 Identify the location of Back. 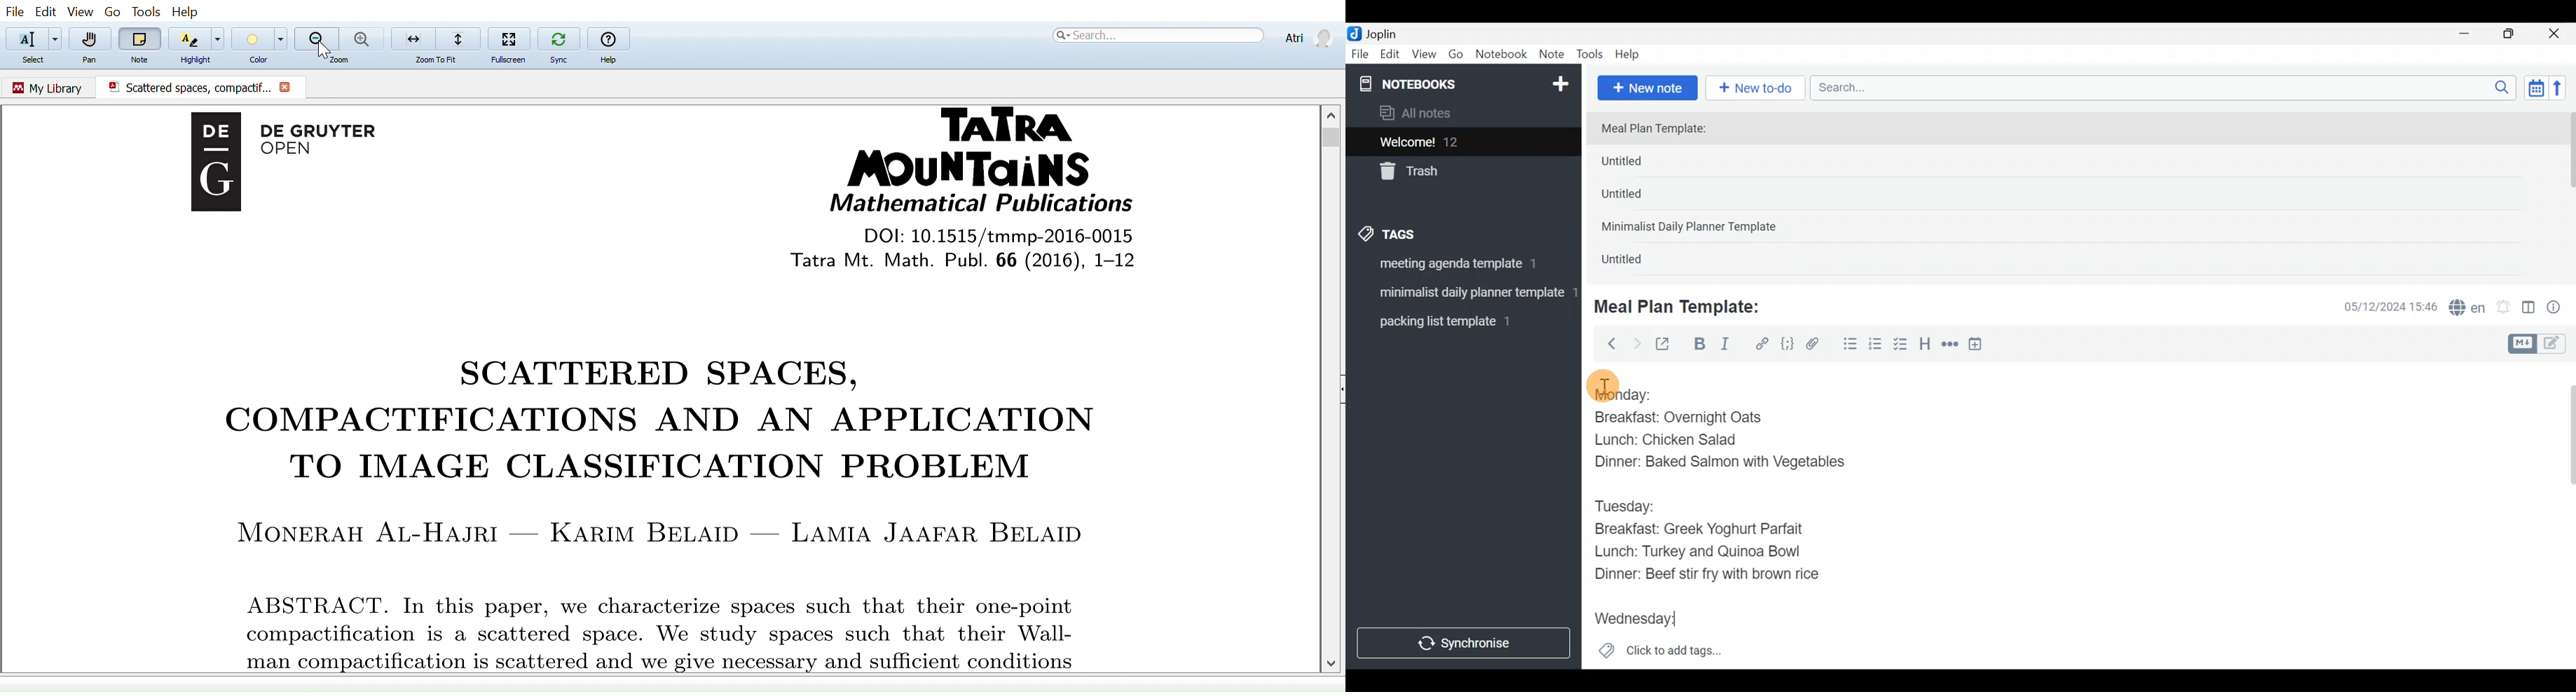
(1606, 343).